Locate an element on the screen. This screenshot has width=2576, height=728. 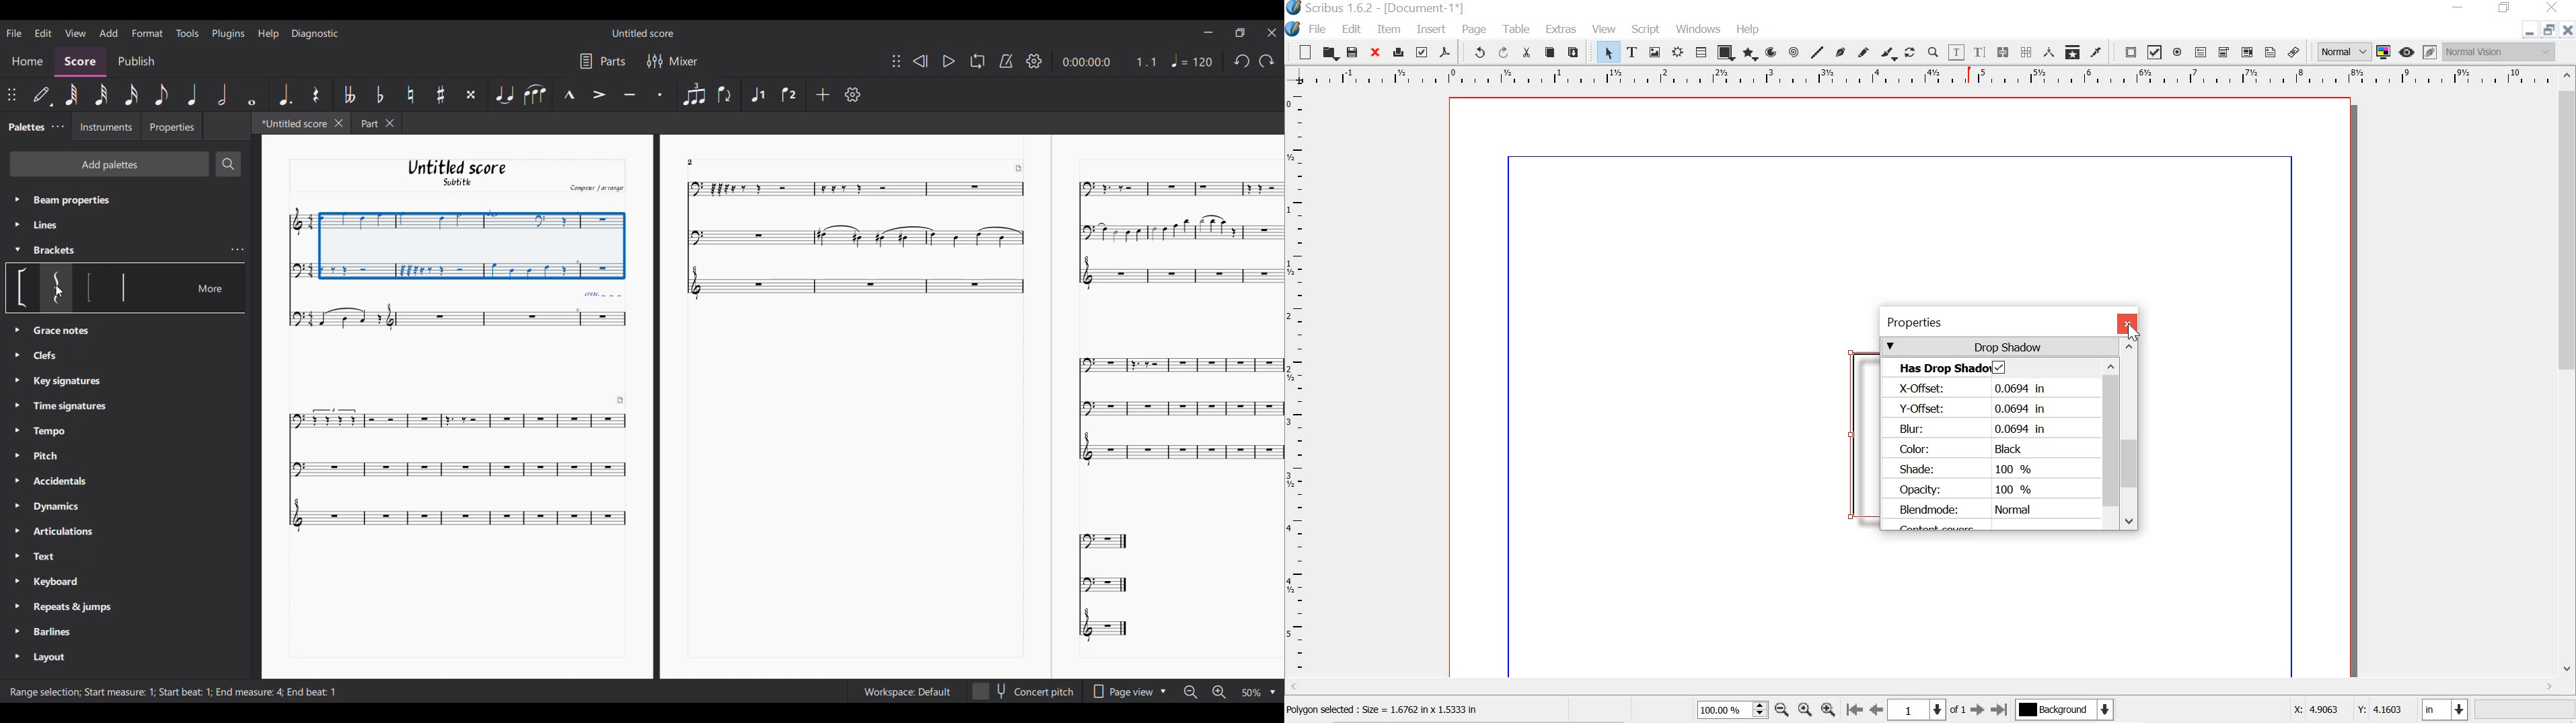
Key Signatures is located at coordinates (67, 382).